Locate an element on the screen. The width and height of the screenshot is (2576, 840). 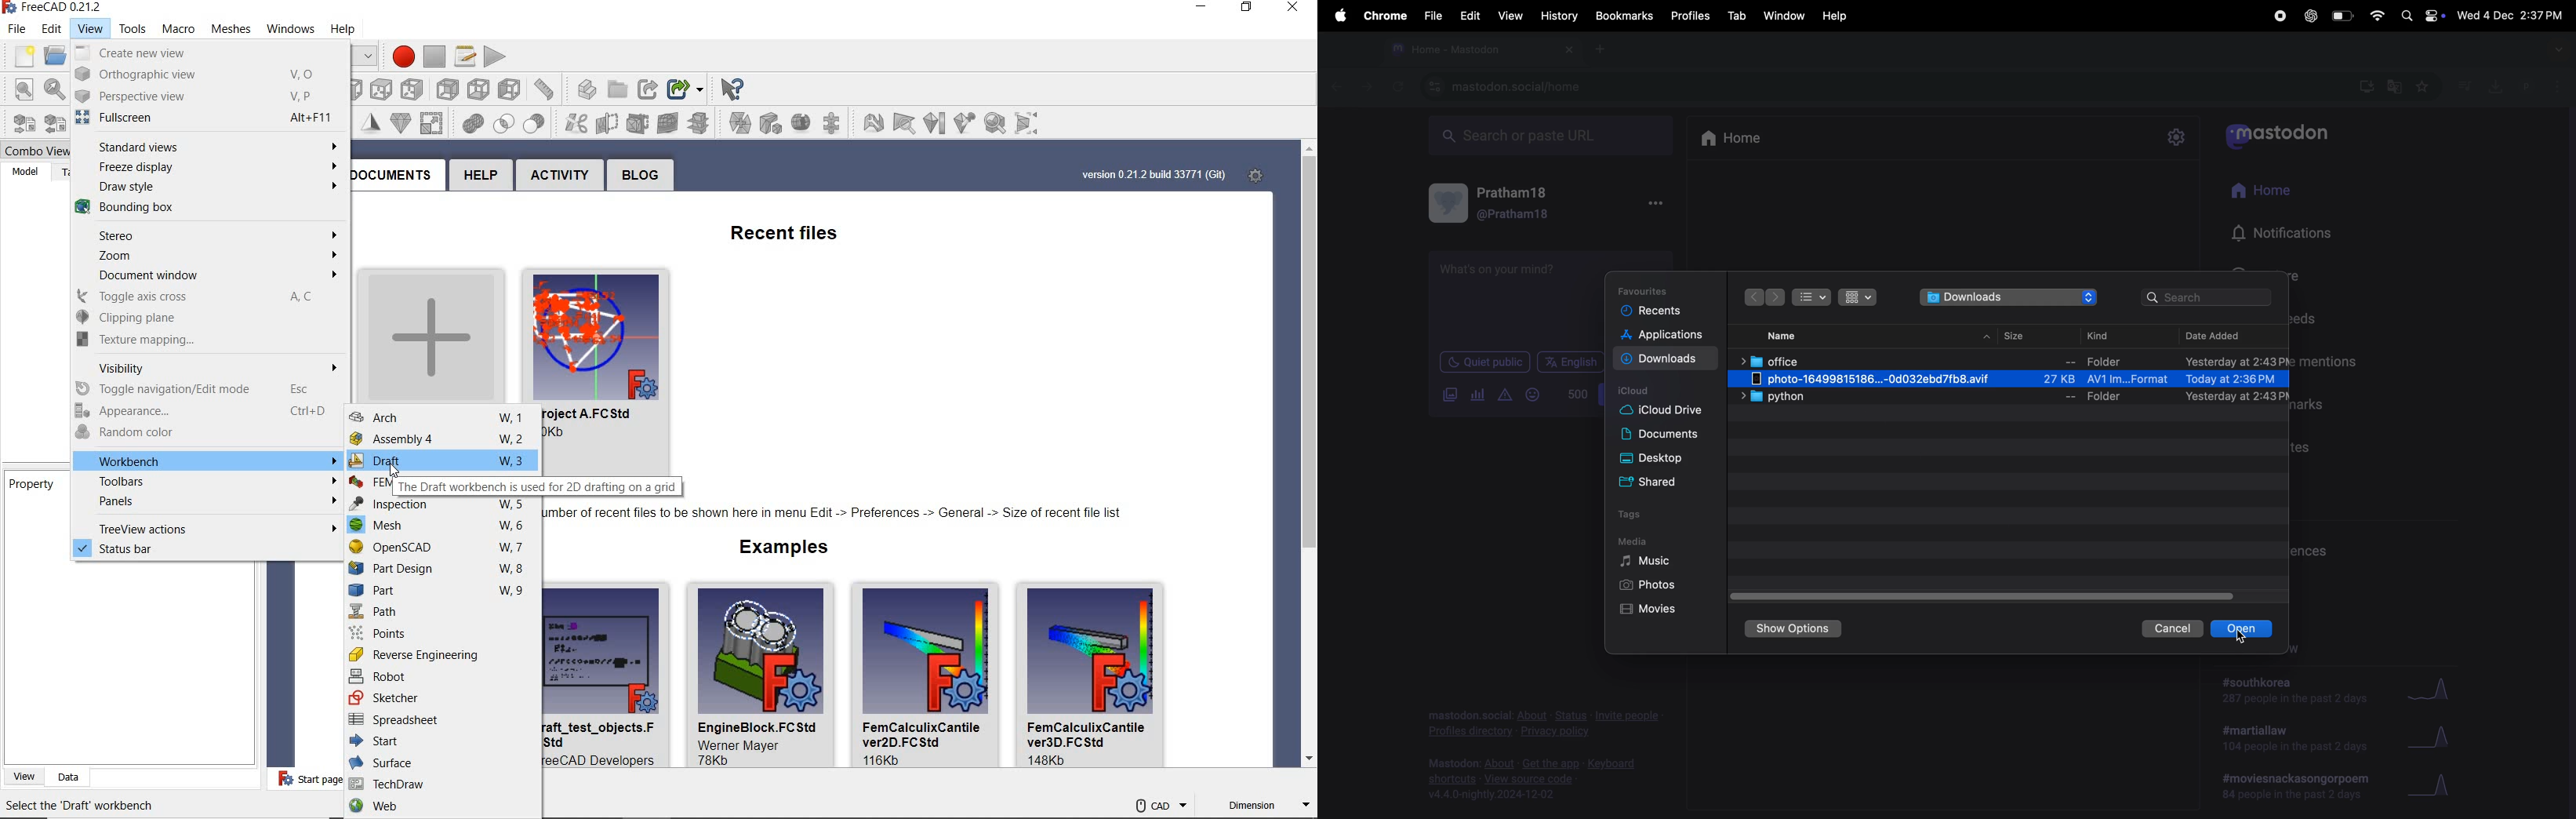
documents is located at coordinates (1665, 436).